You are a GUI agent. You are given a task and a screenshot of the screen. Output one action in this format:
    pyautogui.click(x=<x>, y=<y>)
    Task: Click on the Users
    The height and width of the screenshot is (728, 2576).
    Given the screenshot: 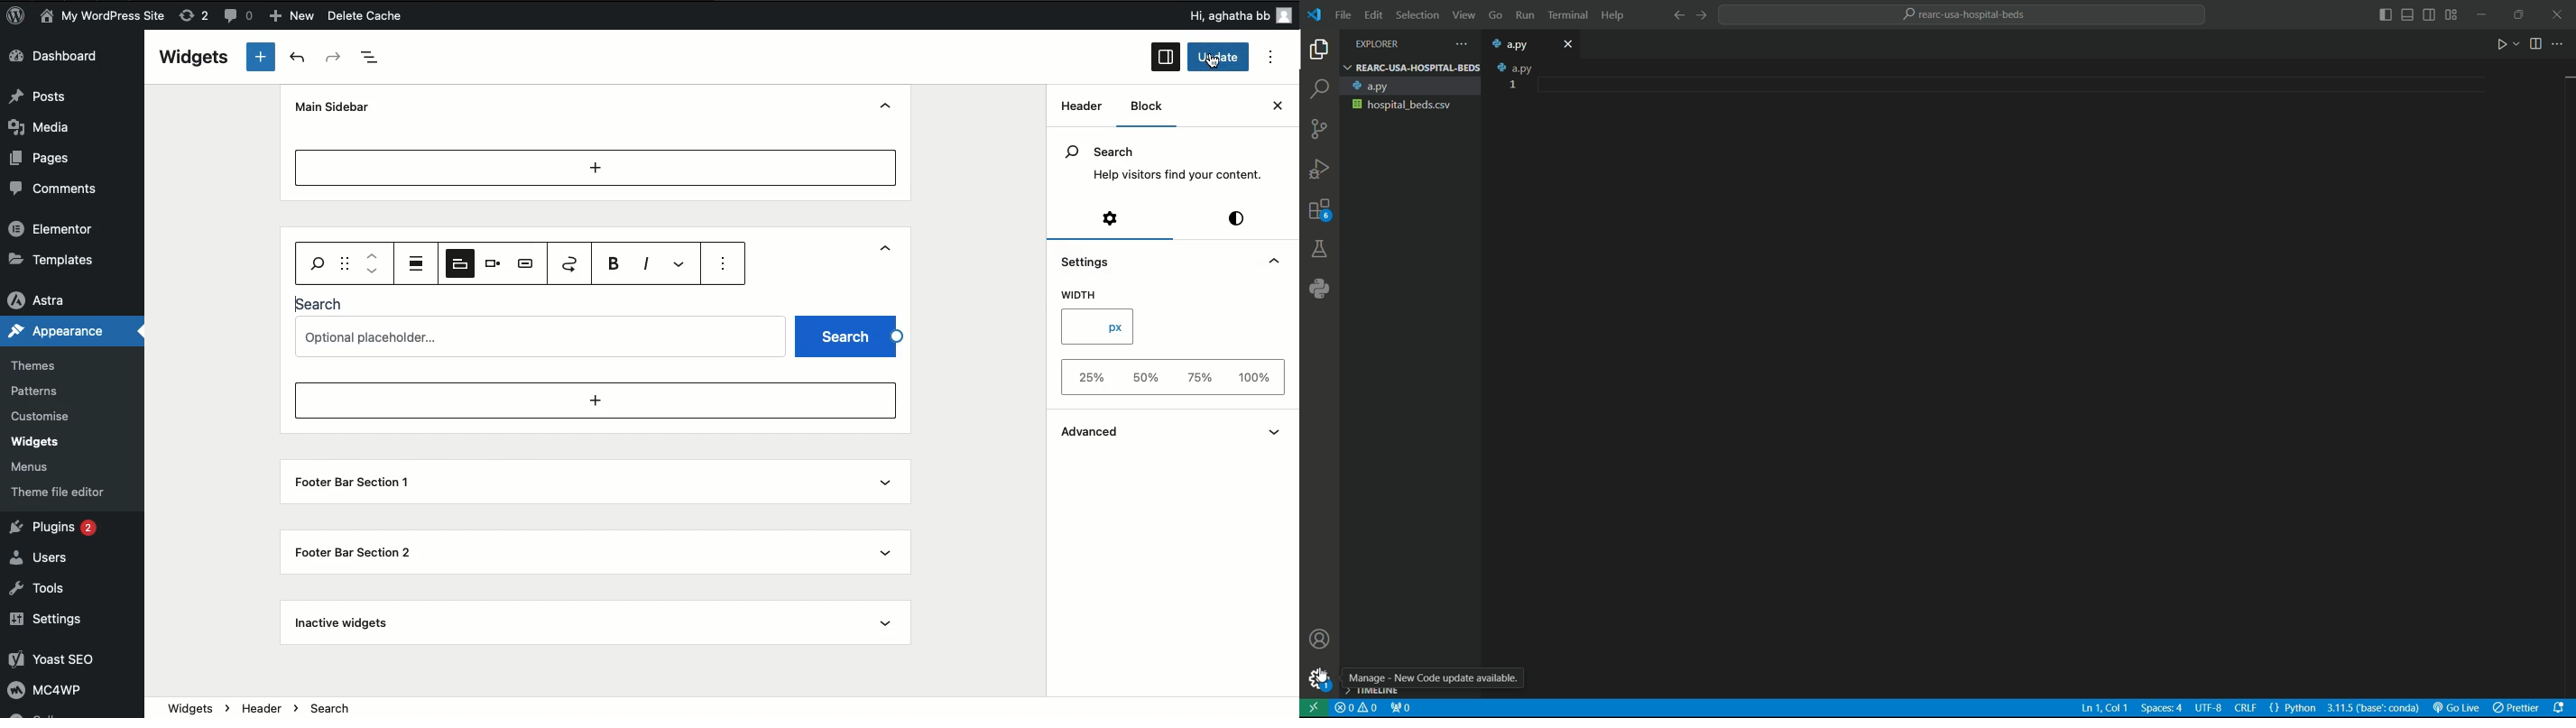 What is the action you would take?
    pyautogui.click(x=47, y=557)
    